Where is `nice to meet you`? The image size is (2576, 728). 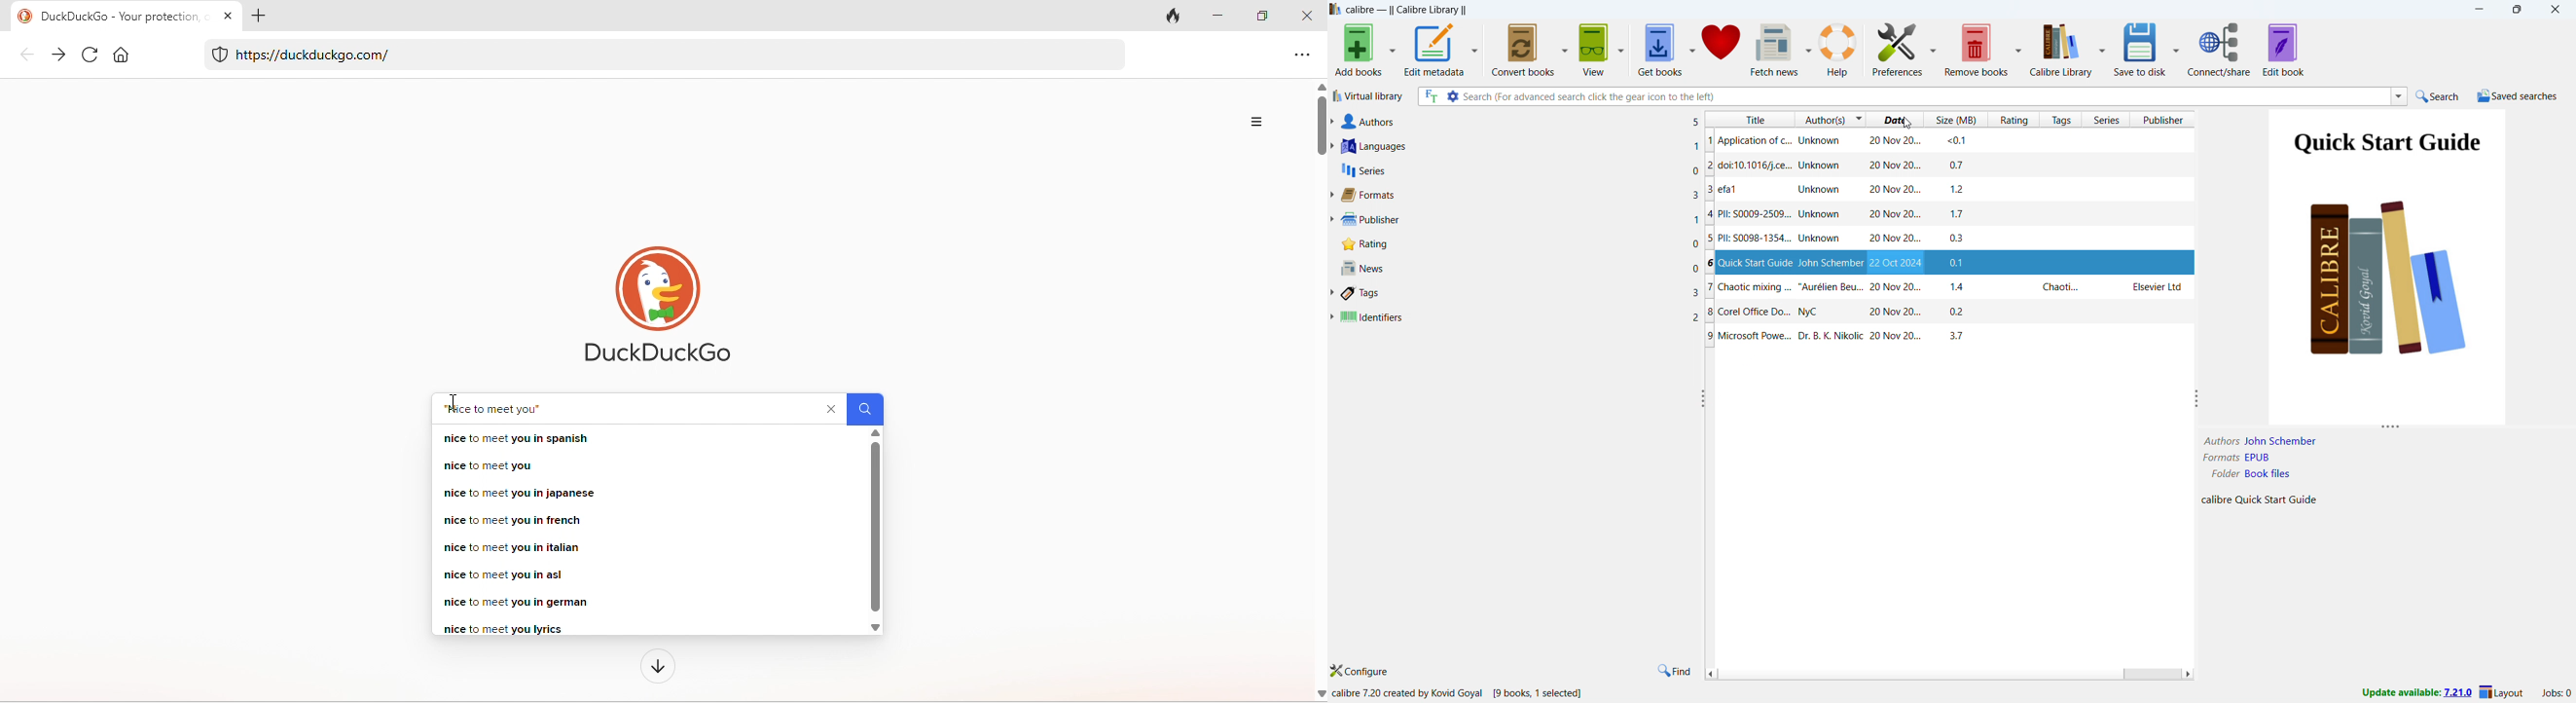 nice to meet you is located at coordinates (486, 464).